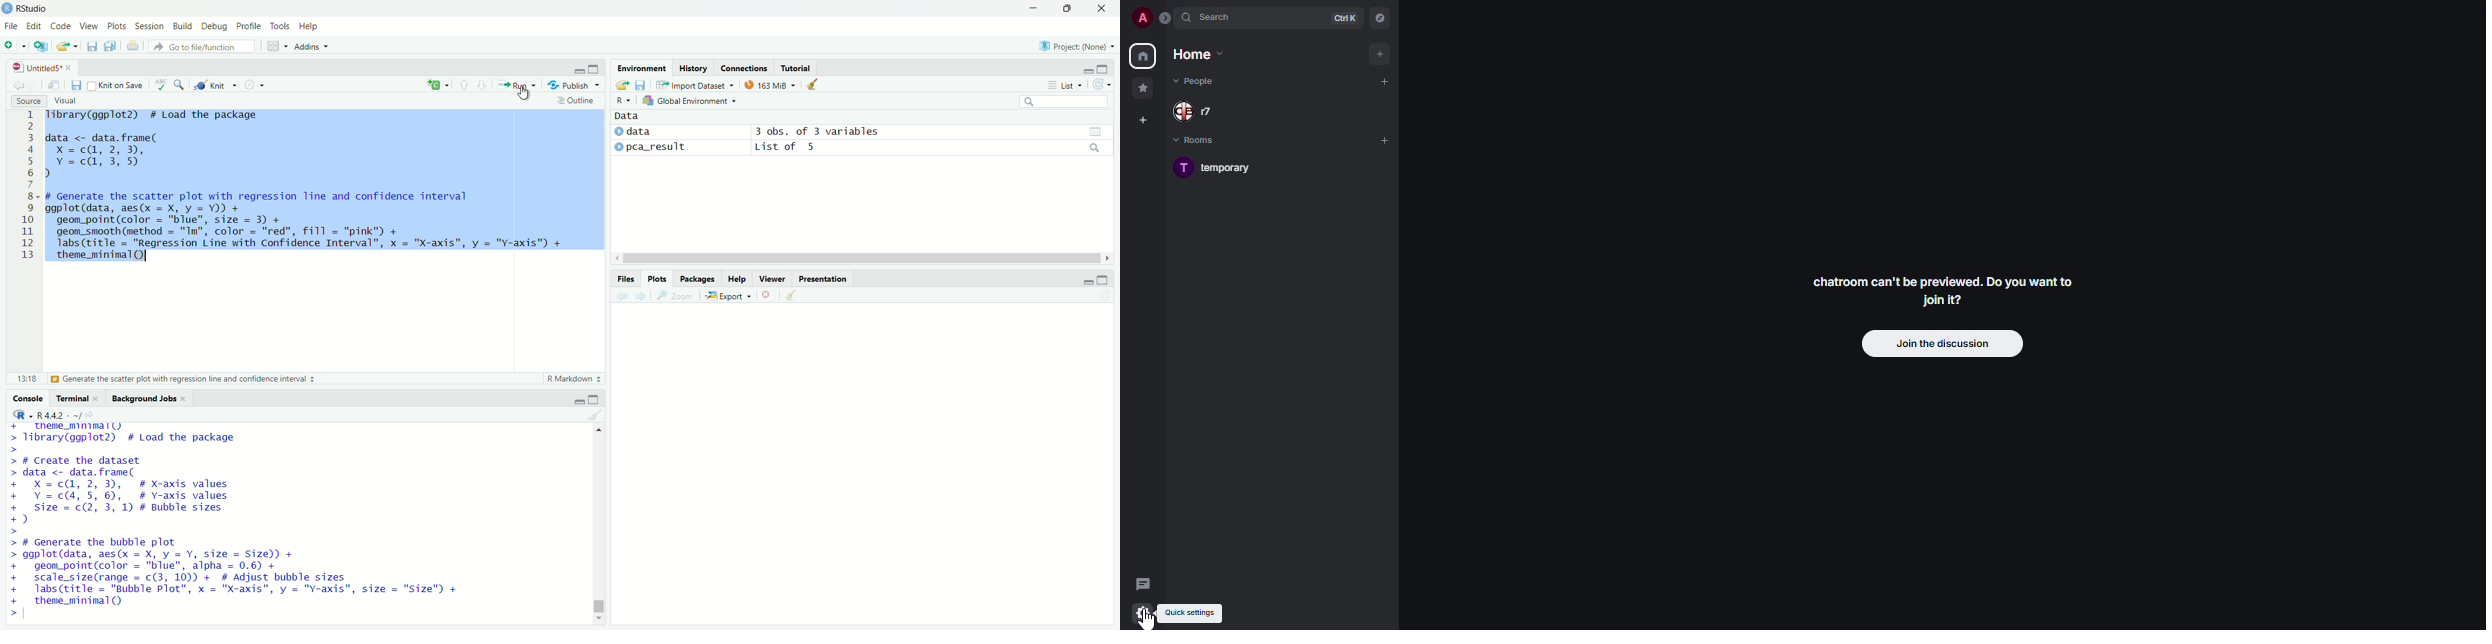 The image size is (2492, 644). Describe the element at coordinates (772, 278) in the screenshot. I see `Viewer` at that location.